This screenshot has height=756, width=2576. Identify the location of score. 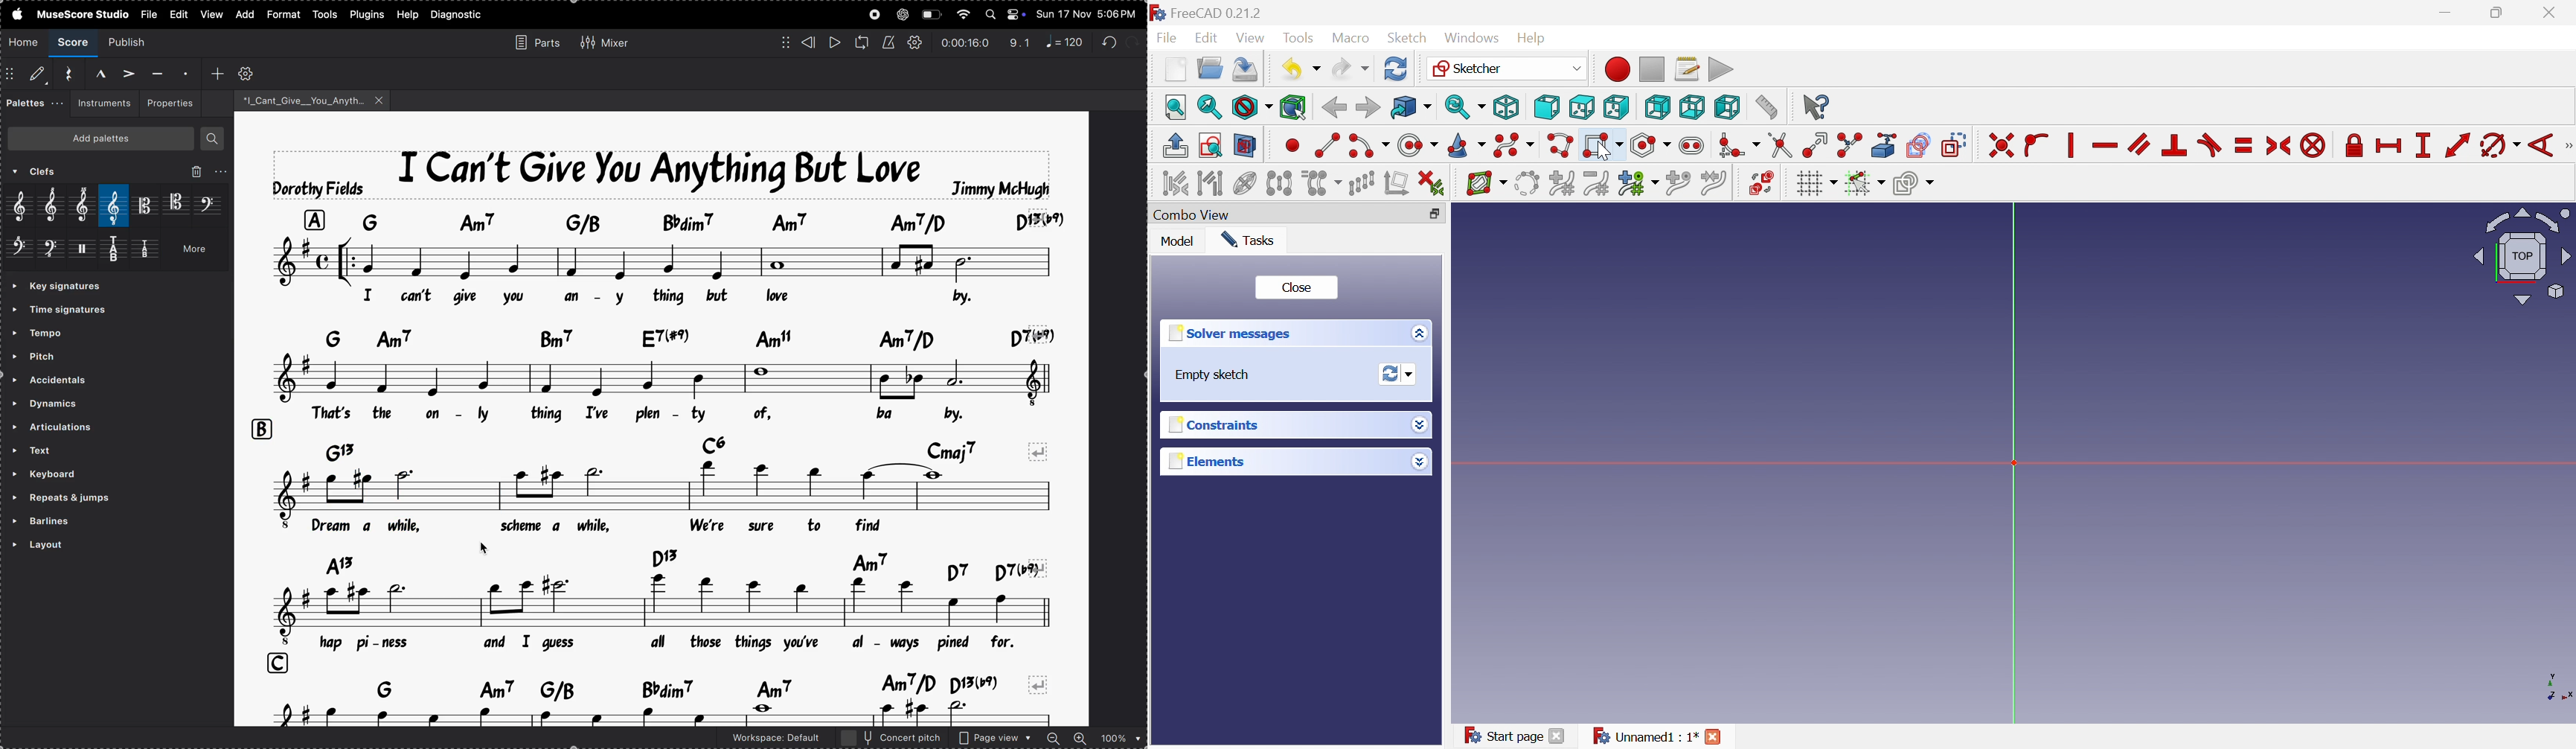
(75, 43).